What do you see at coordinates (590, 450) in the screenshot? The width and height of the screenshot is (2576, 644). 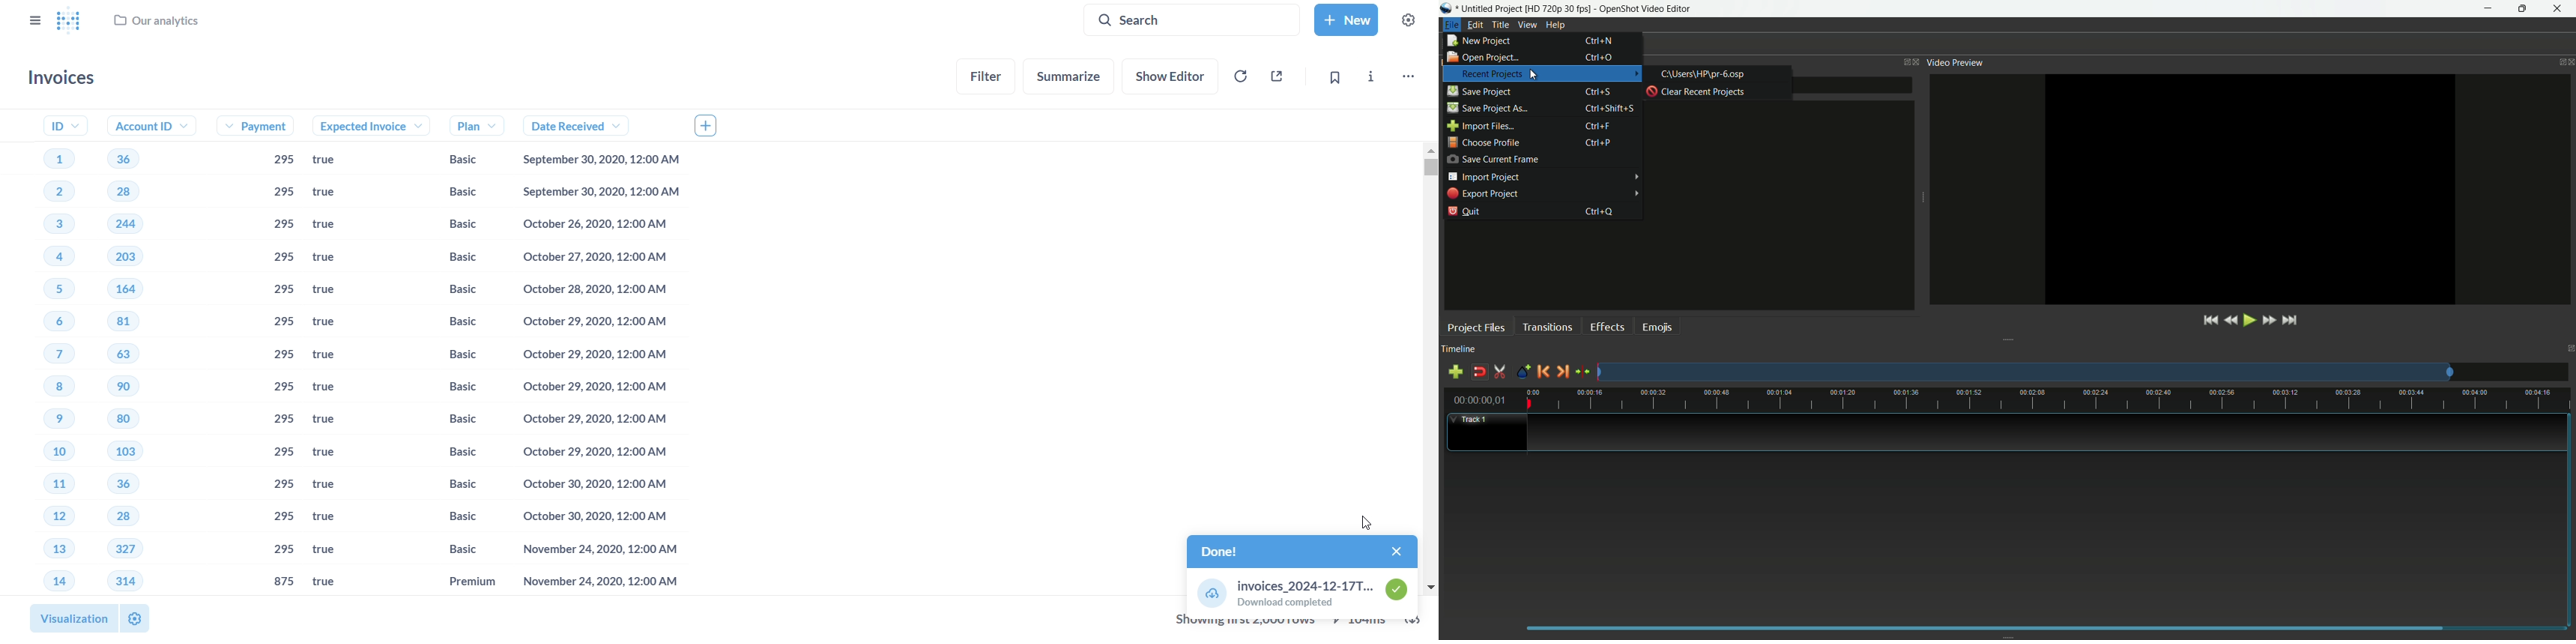 I see `October 29,2020, 12:00 AM` at bounding box center [590, 450].